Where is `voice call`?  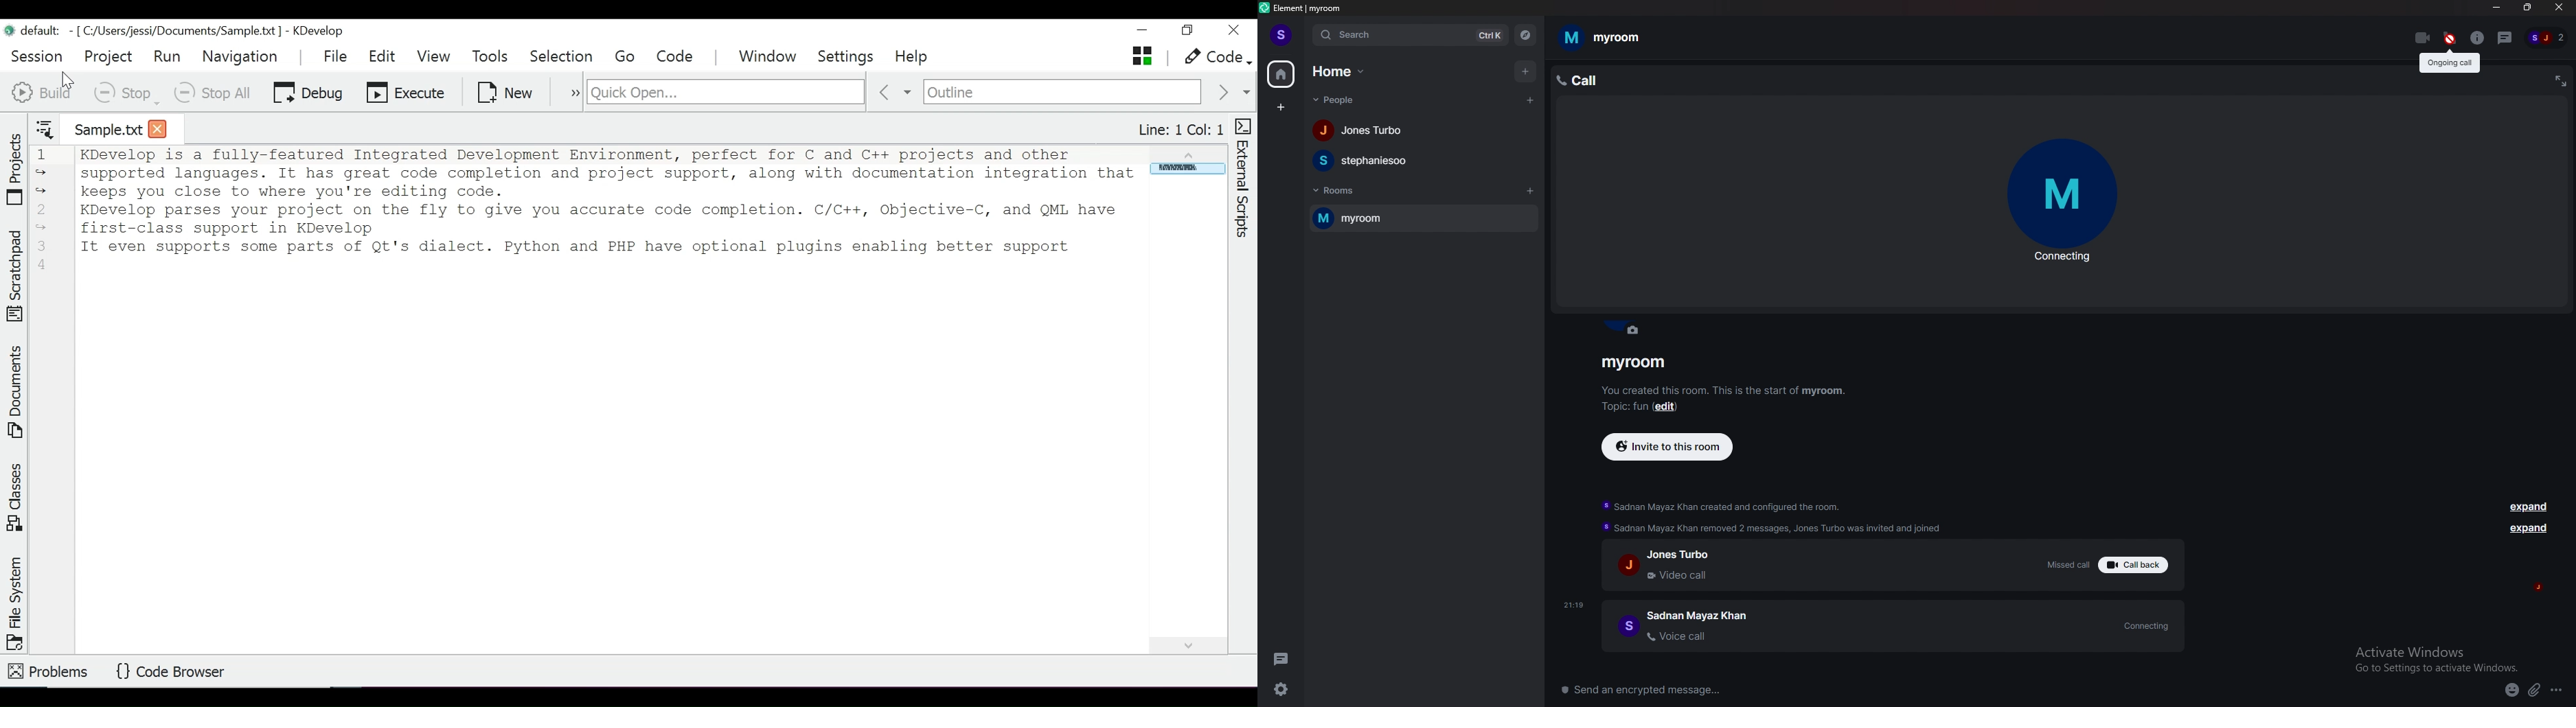 voice call is located at coordinates (2448, 35).